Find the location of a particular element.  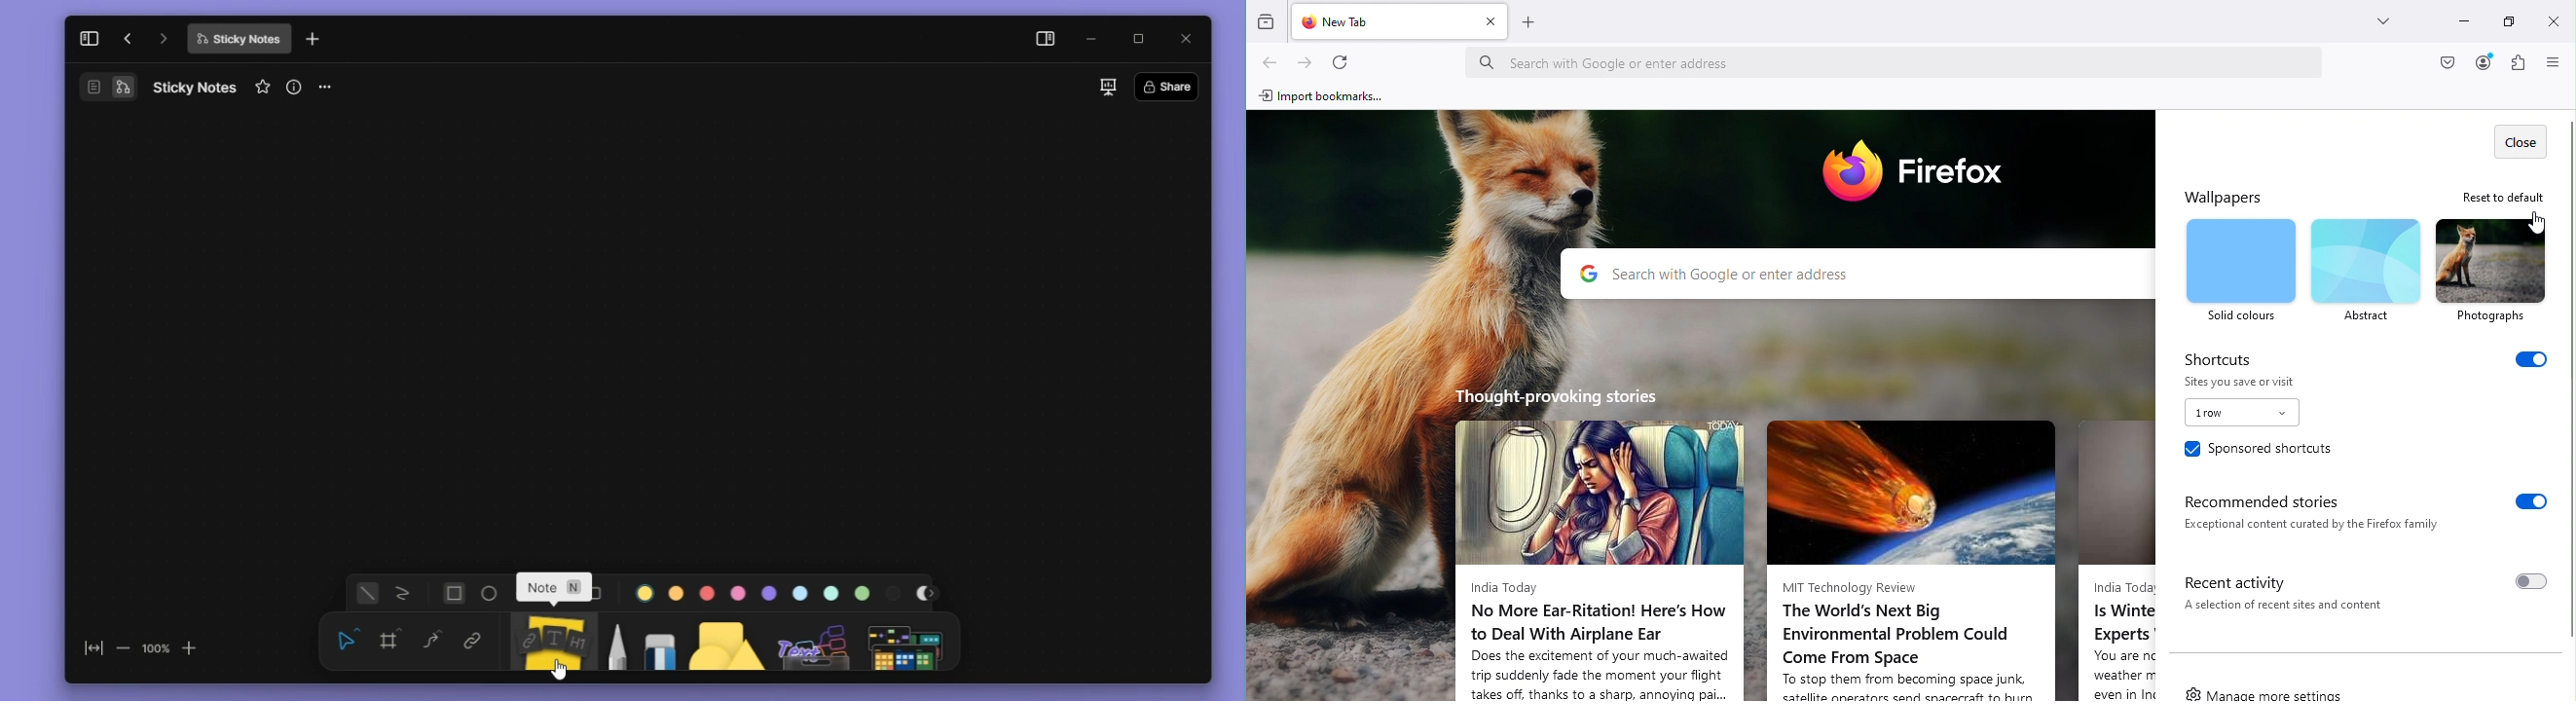

Sponsored shortcuts is located at coordinates (2257, 452).